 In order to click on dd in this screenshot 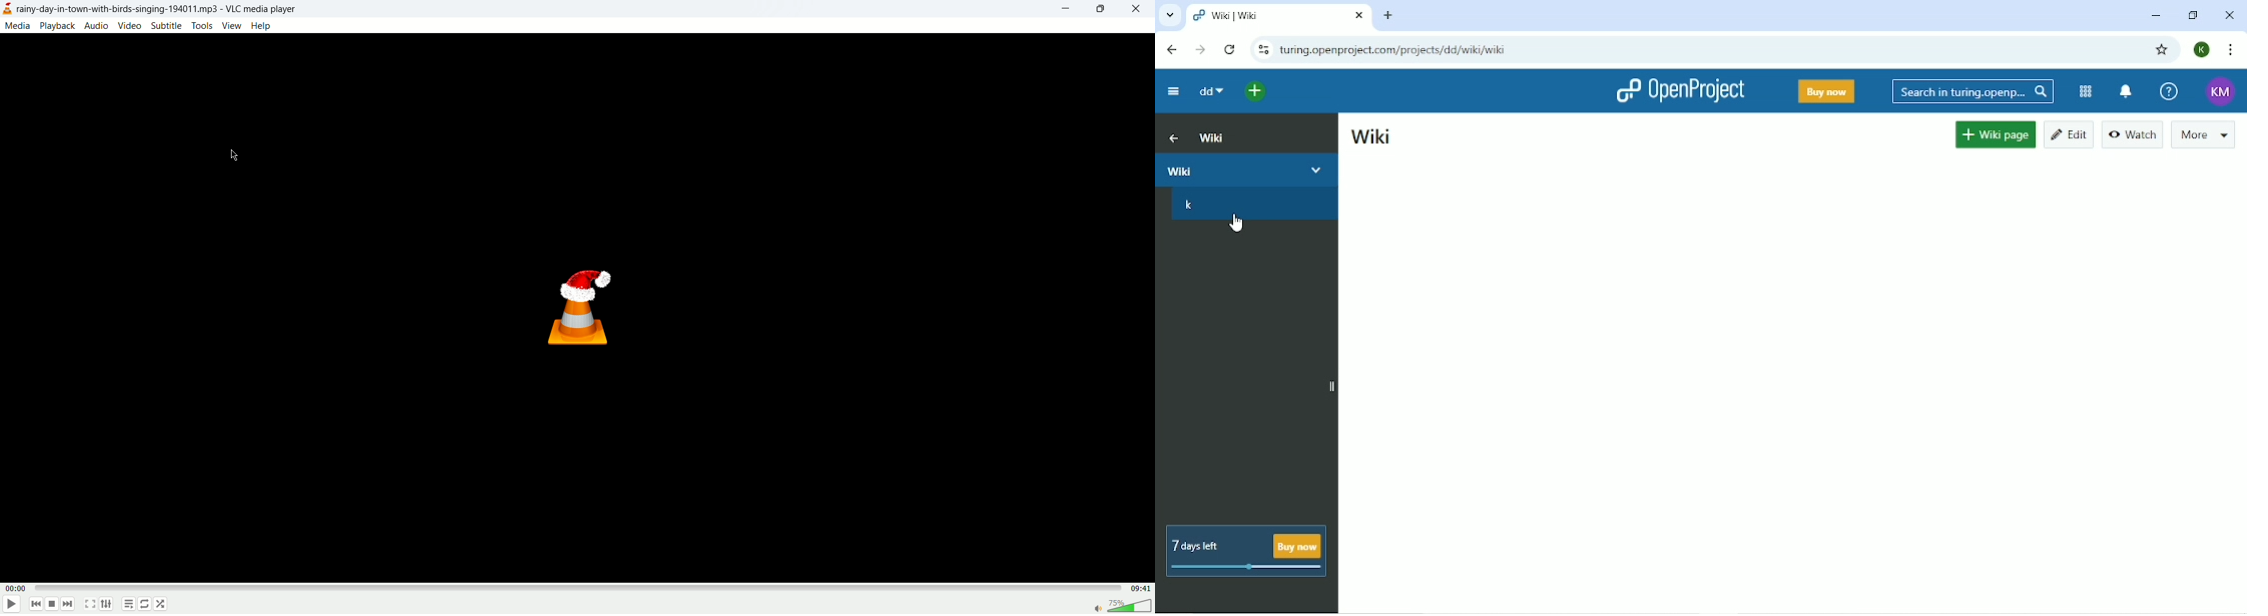, I will do `click(1210, 92)`.